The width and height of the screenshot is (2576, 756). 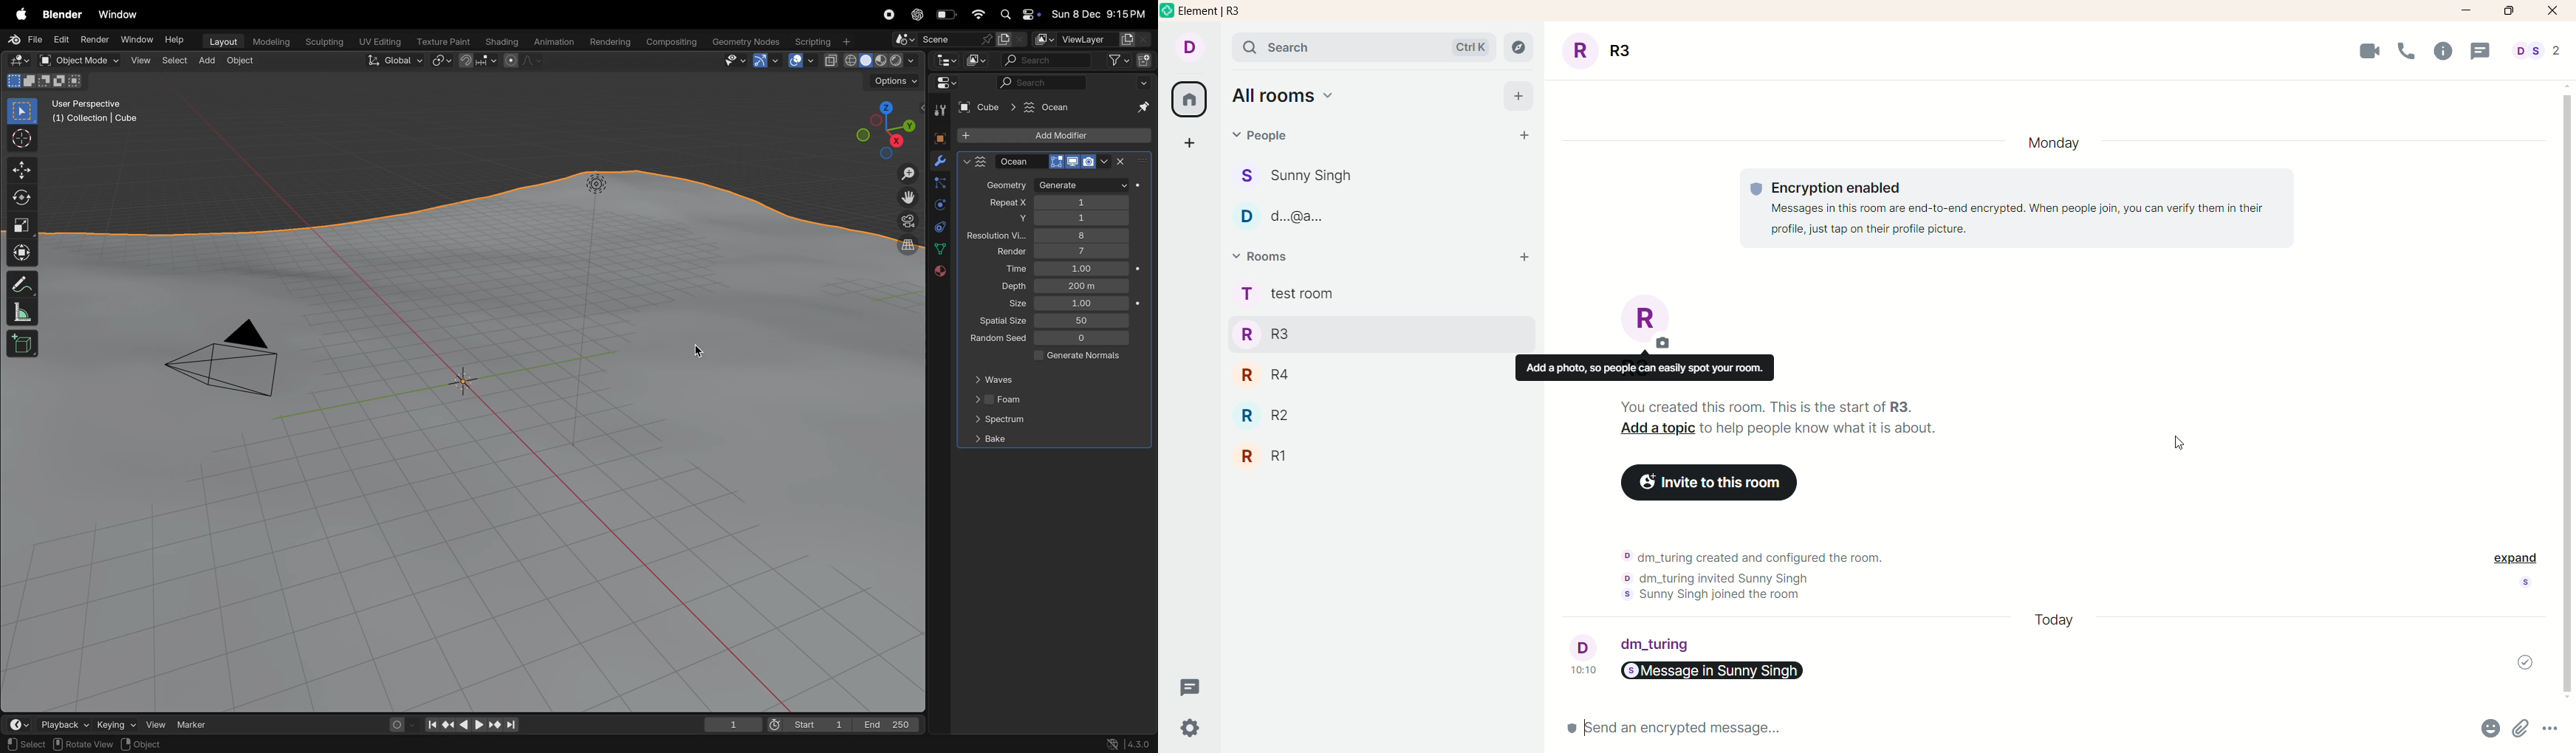 I want to click on playback, so click(x=63, y=724).